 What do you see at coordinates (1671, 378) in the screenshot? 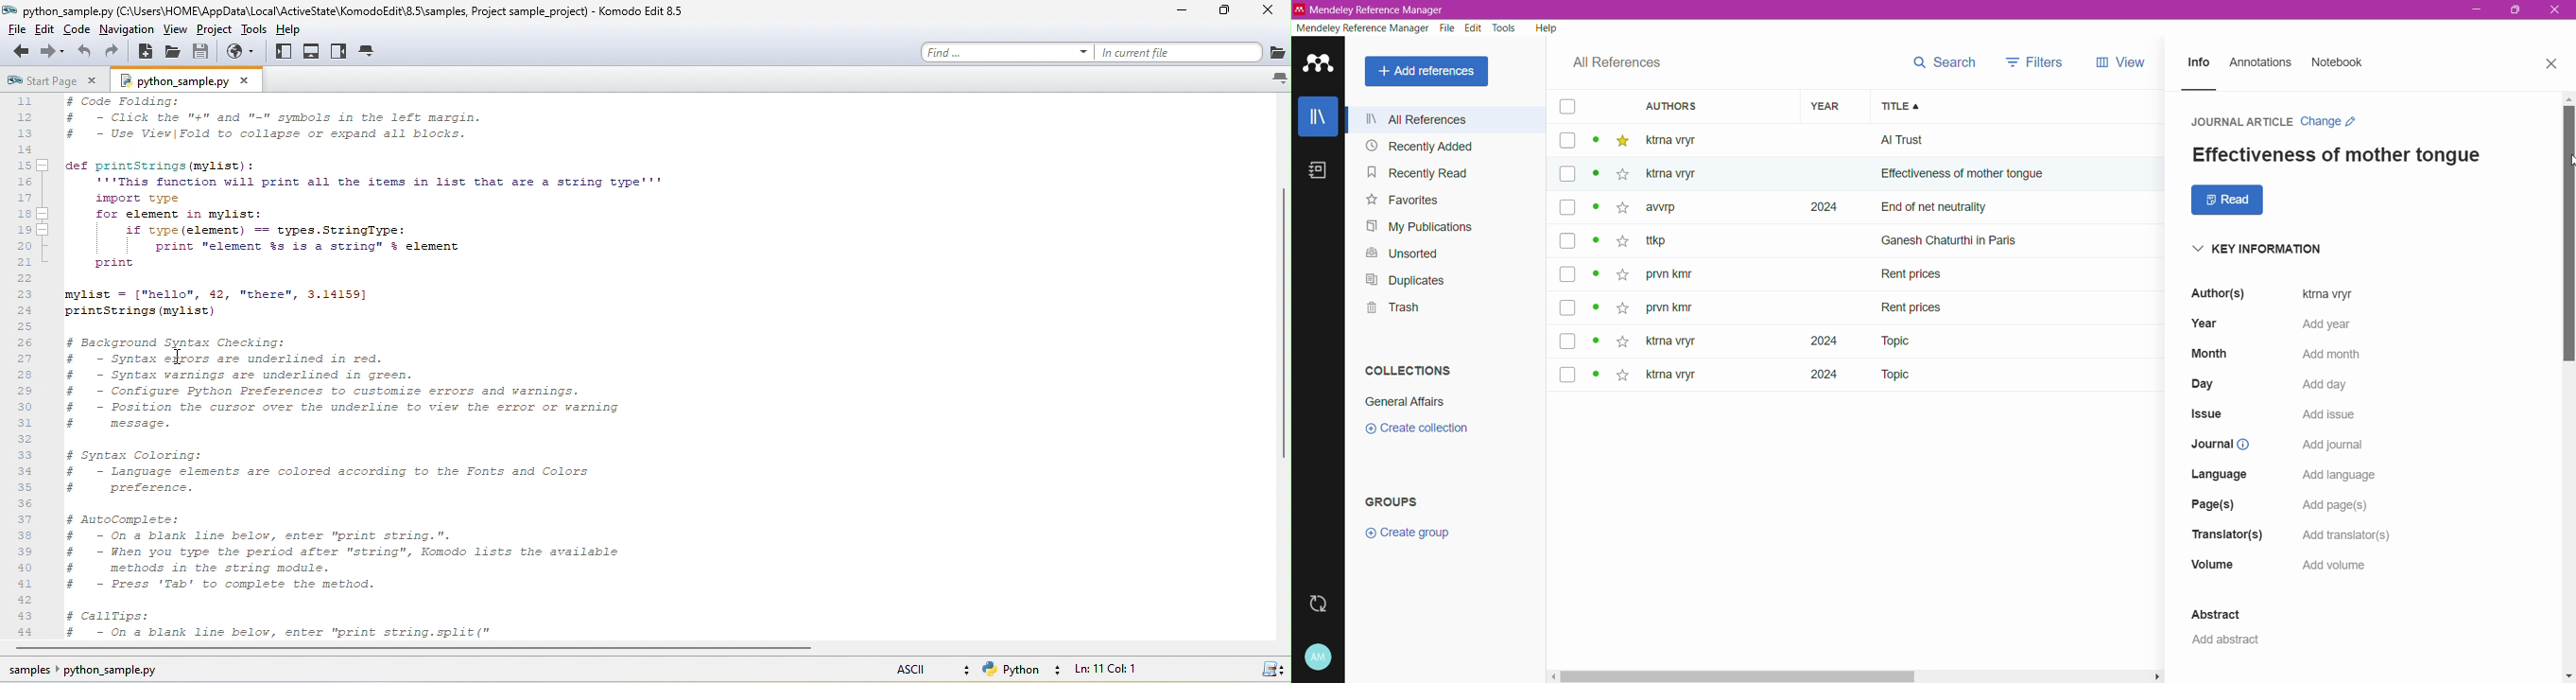
I see `ktma vryr` at bounding box center [1671, 378].